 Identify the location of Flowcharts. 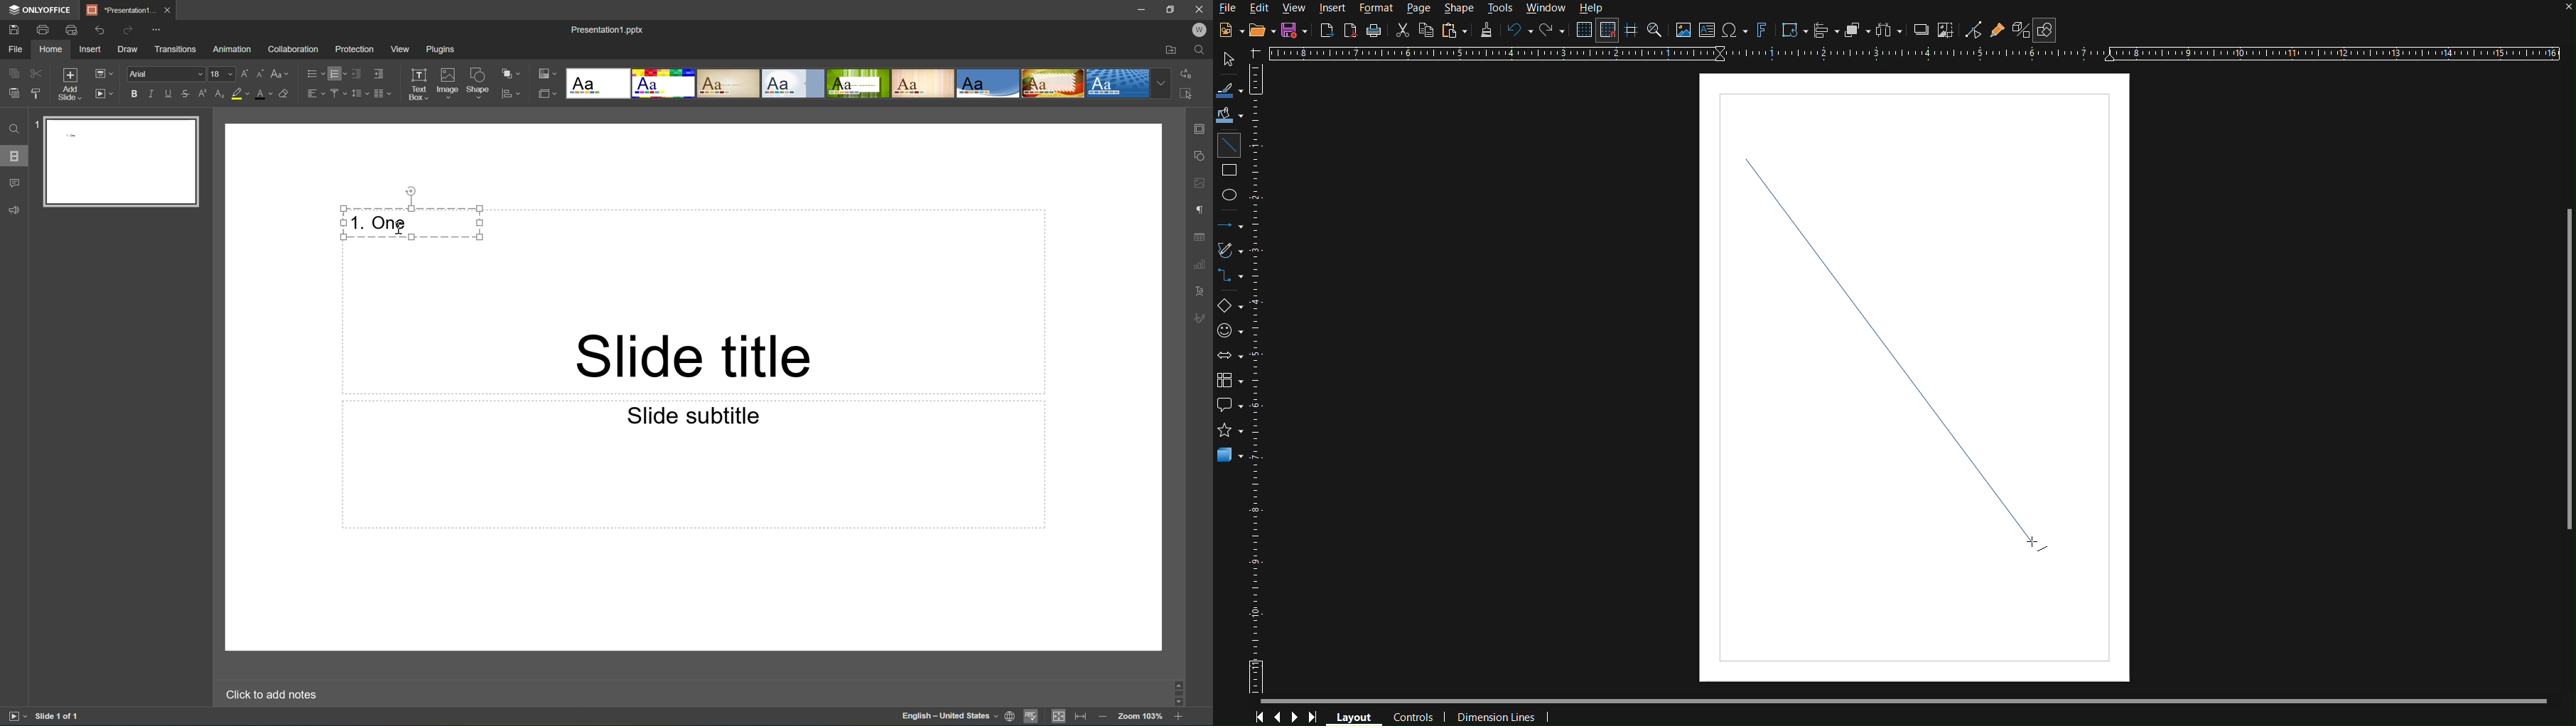
(1230, 381).